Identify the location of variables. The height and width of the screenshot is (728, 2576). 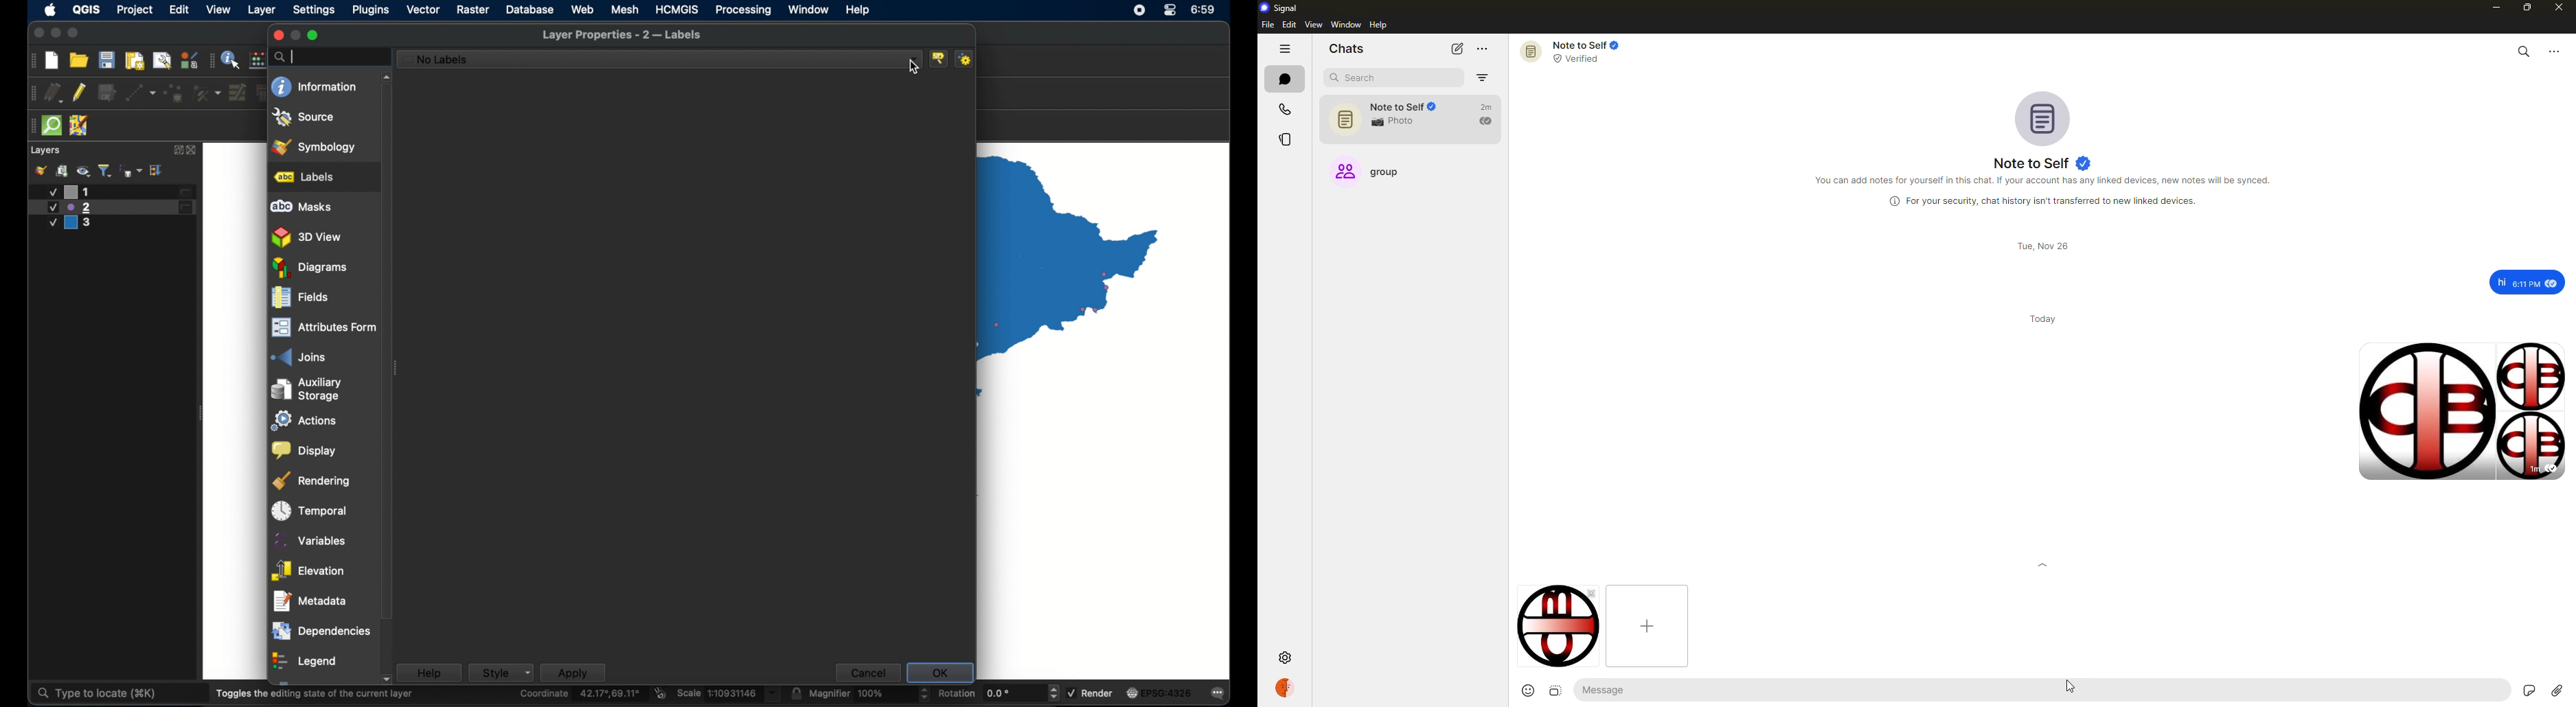
(308, 541).